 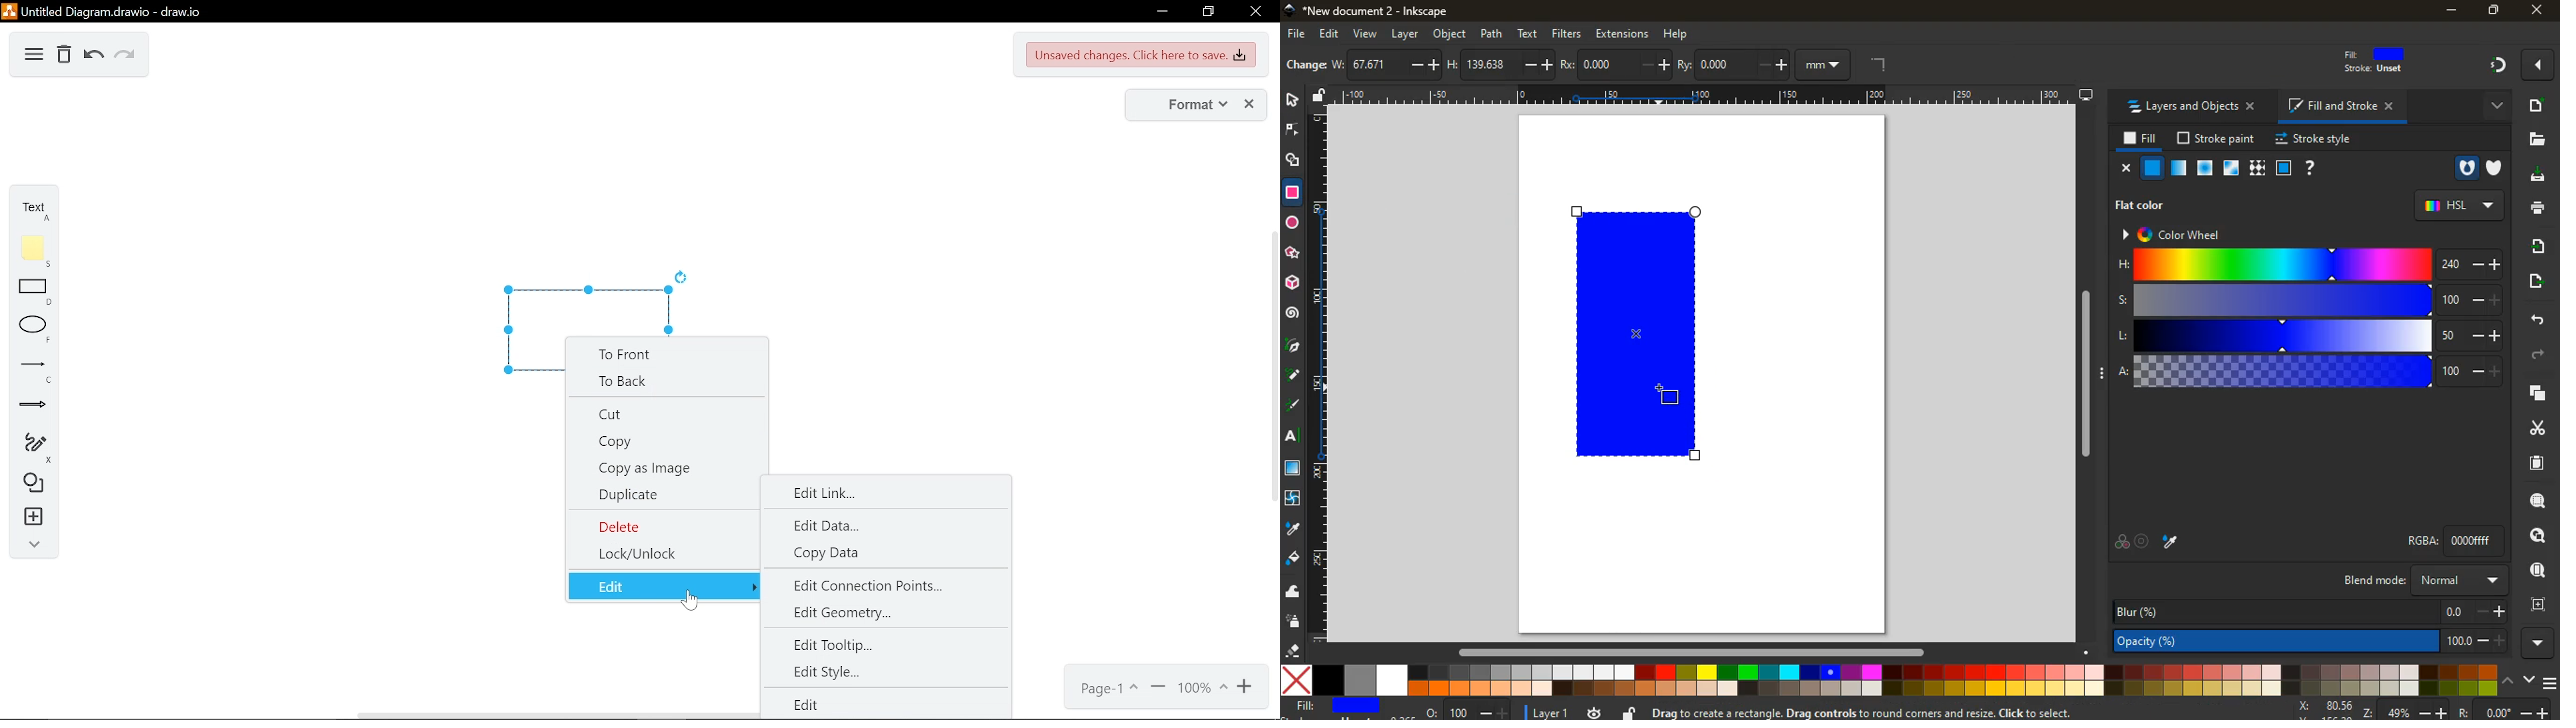 What do you see at coordinates (1405, 35) in the screenshot?
I see `layer` at bounding box center [1405, 35].